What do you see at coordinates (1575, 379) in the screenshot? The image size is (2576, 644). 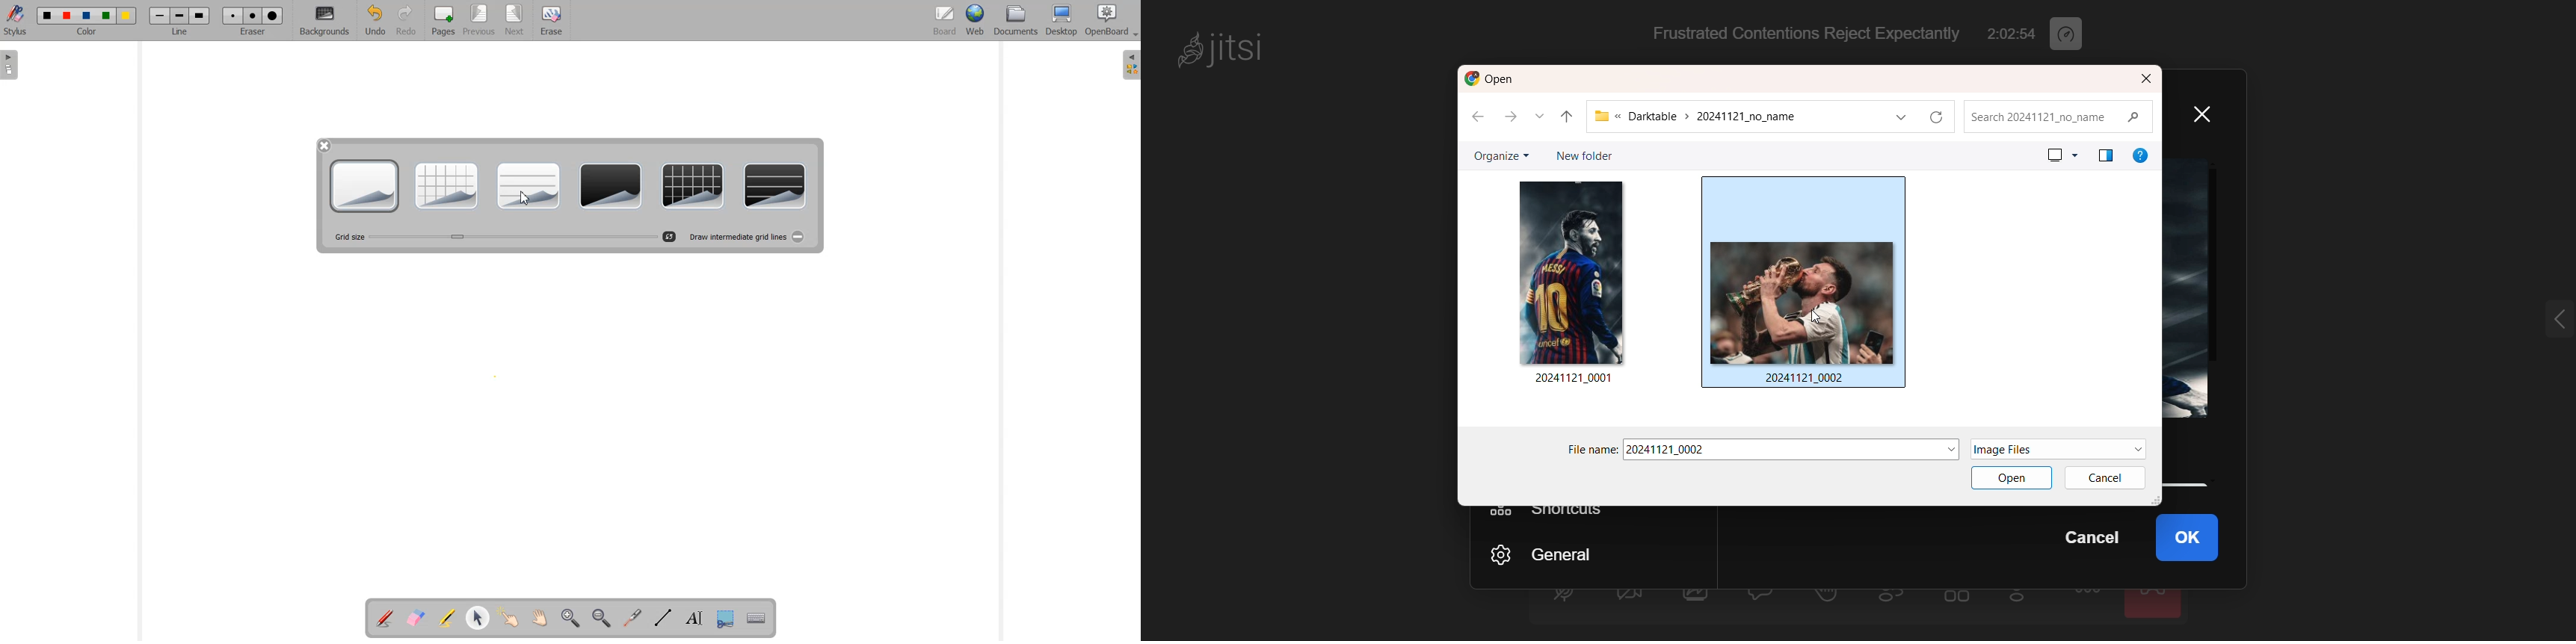 I see `20241121_0001` at bounding box center [1575, 379].